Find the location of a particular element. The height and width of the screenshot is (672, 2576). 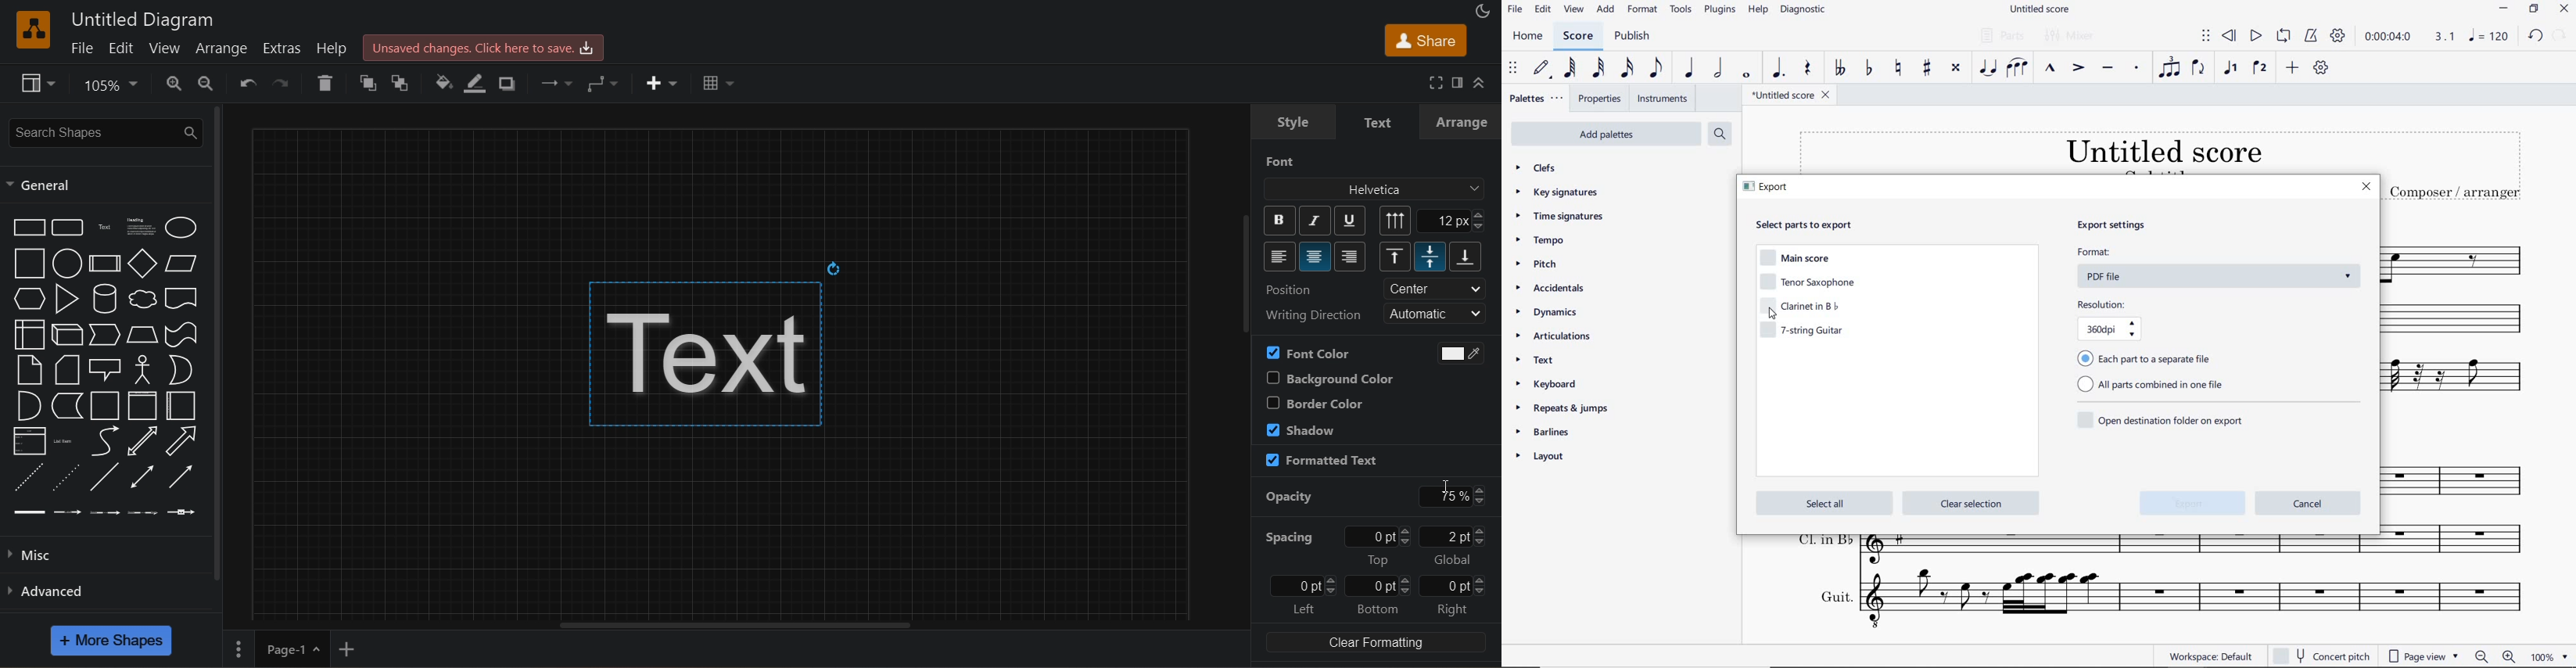

PLAYBACK SETTINGS is located at coordinates (2340, 37).